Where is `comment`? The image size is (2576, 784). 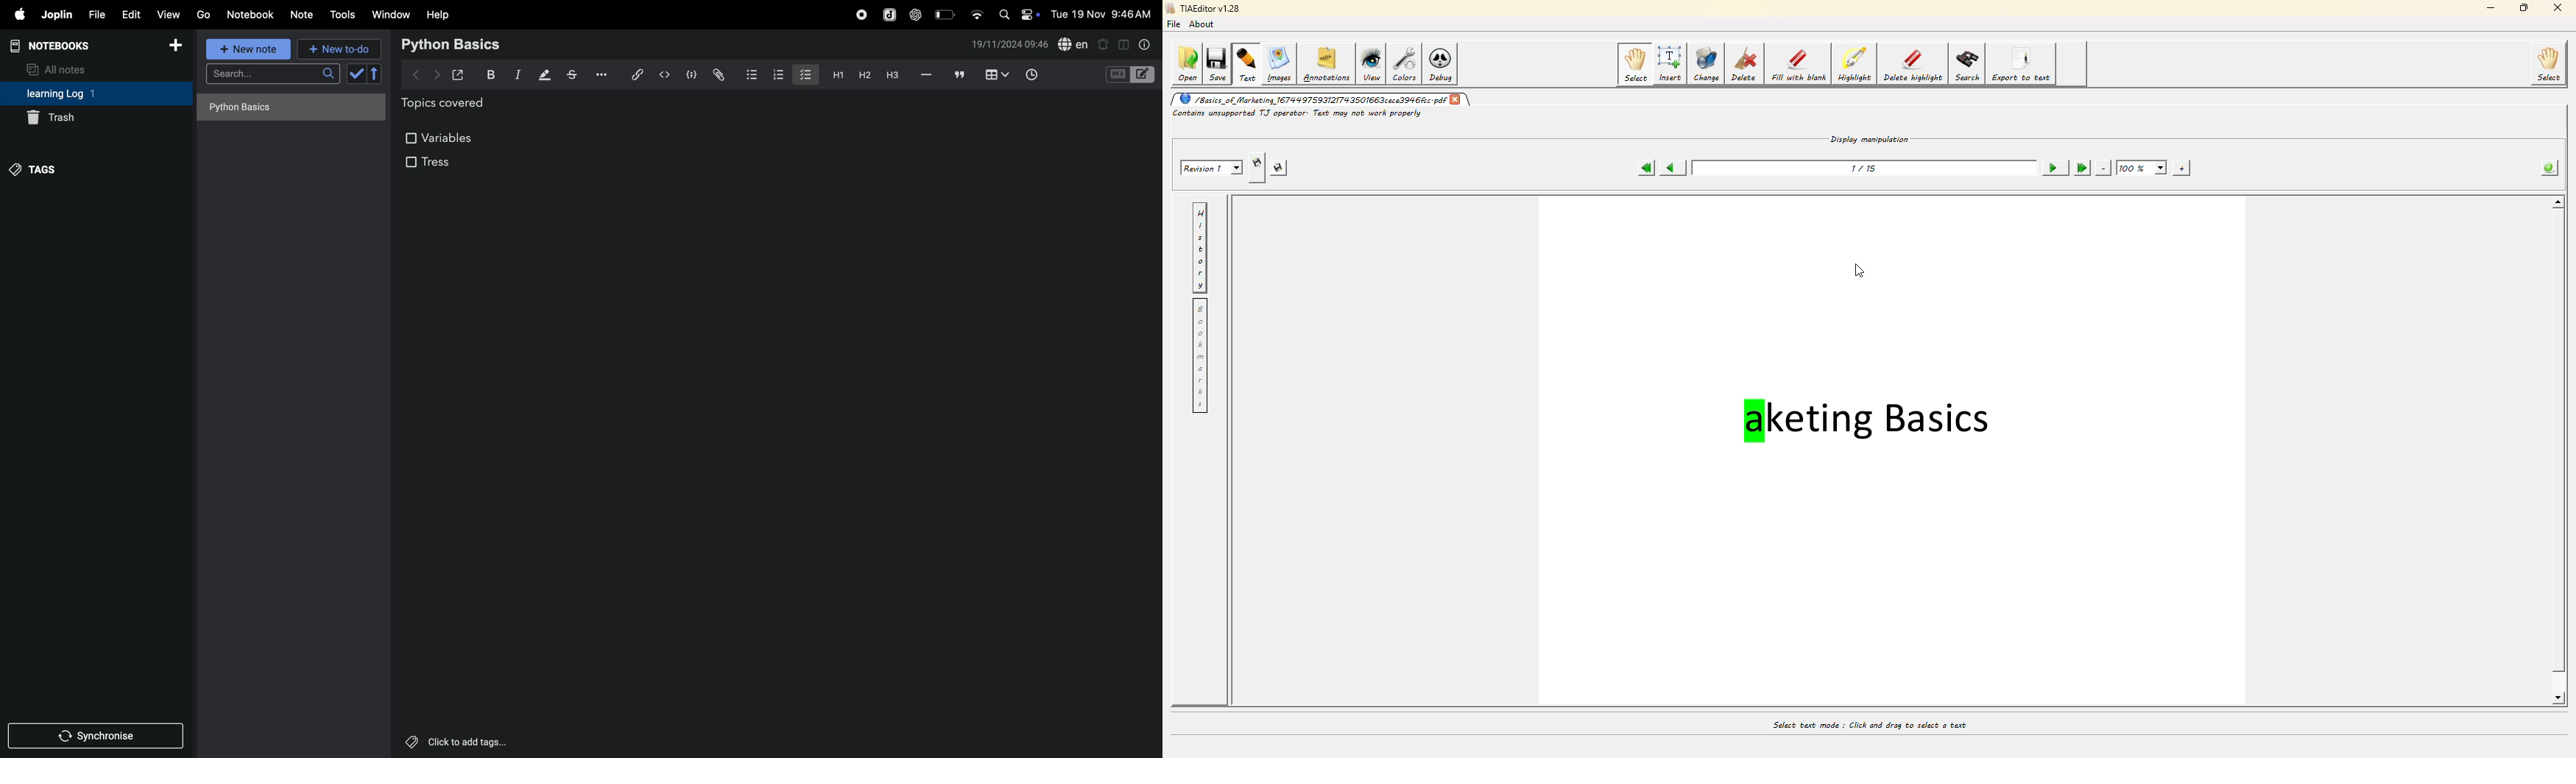
comment is located at coordinates (960, 76).